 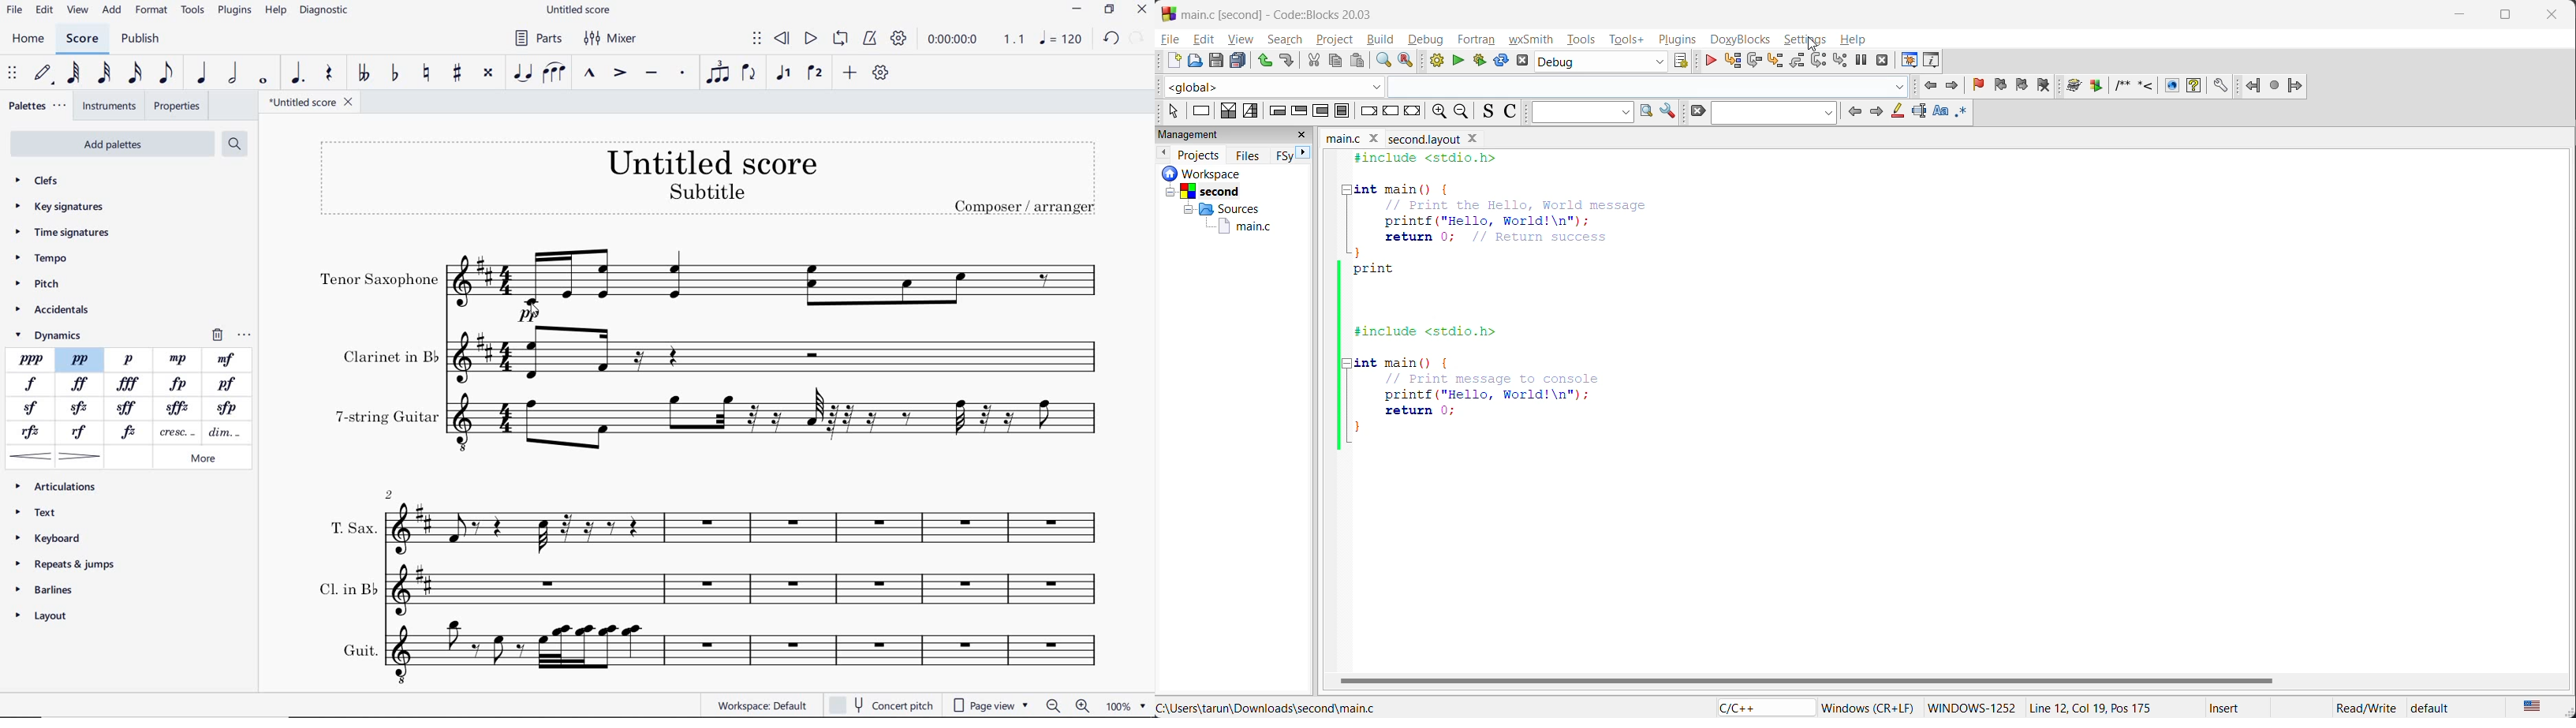 What do you see at coordinates (346, 587) in the screenshot?
I see `text` at bounding box center [346, 587].